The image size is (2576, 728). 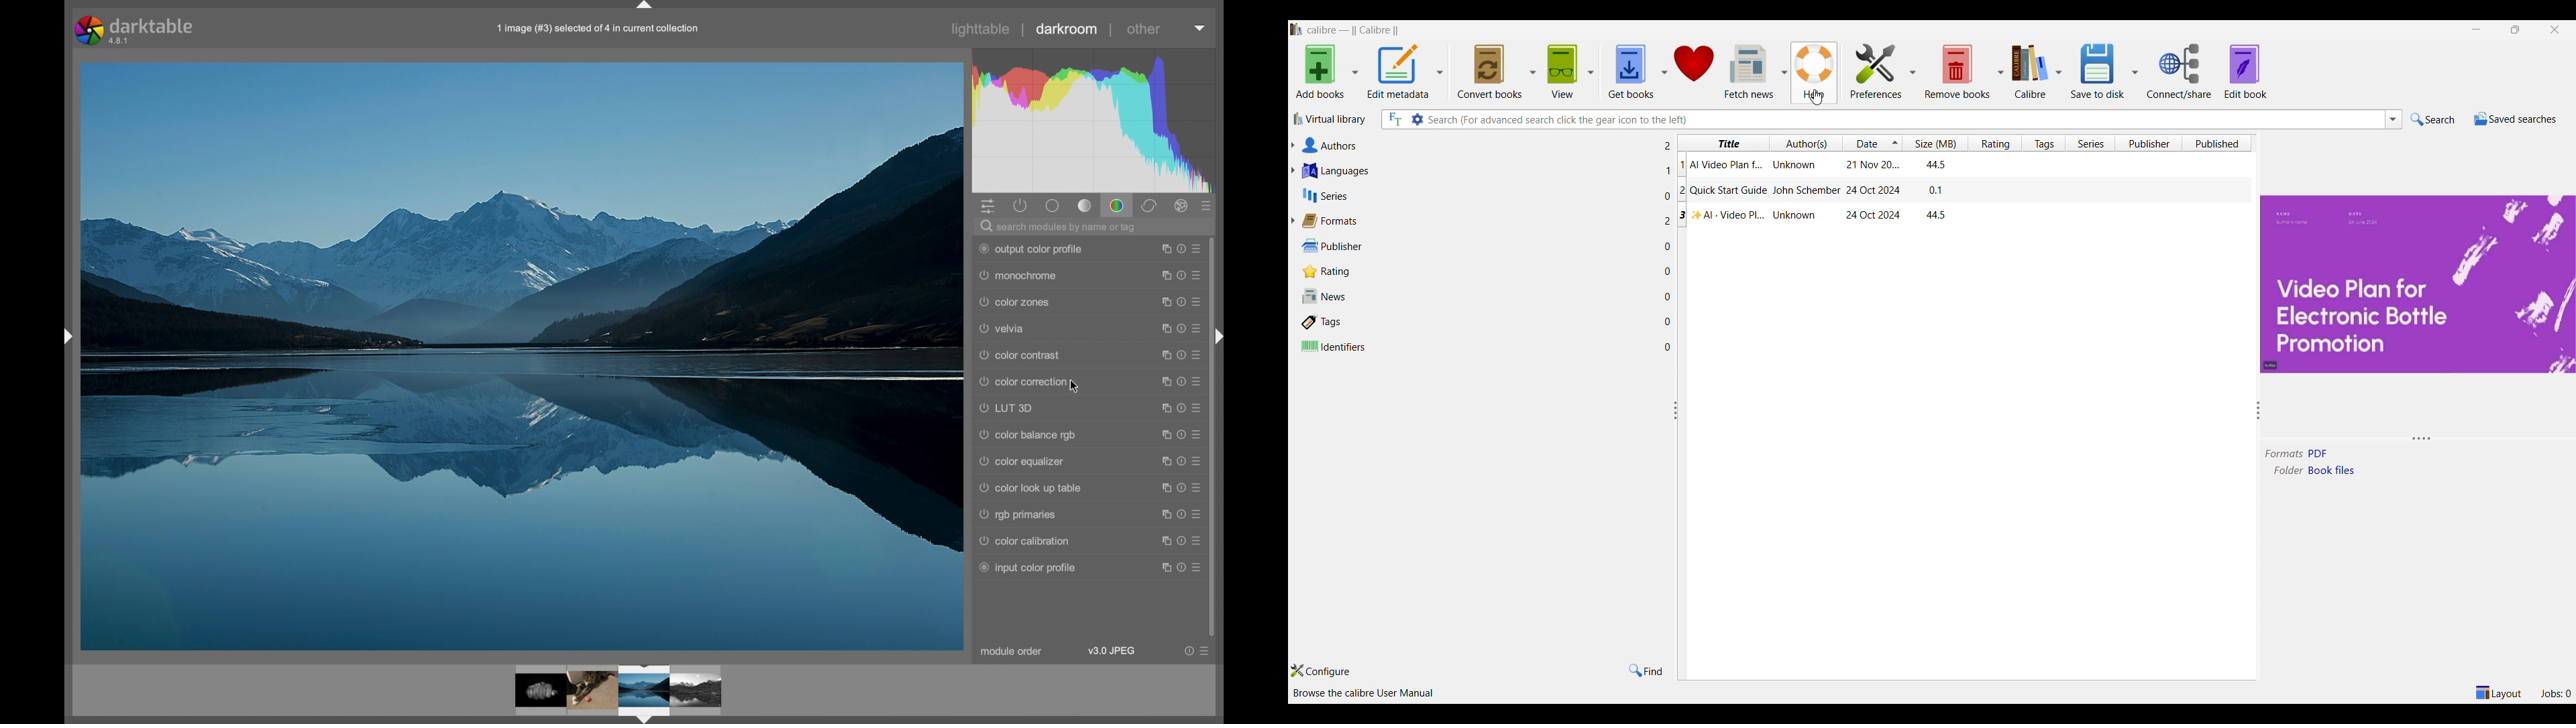 I want to click on Size column, so click(x=1935, y=143).